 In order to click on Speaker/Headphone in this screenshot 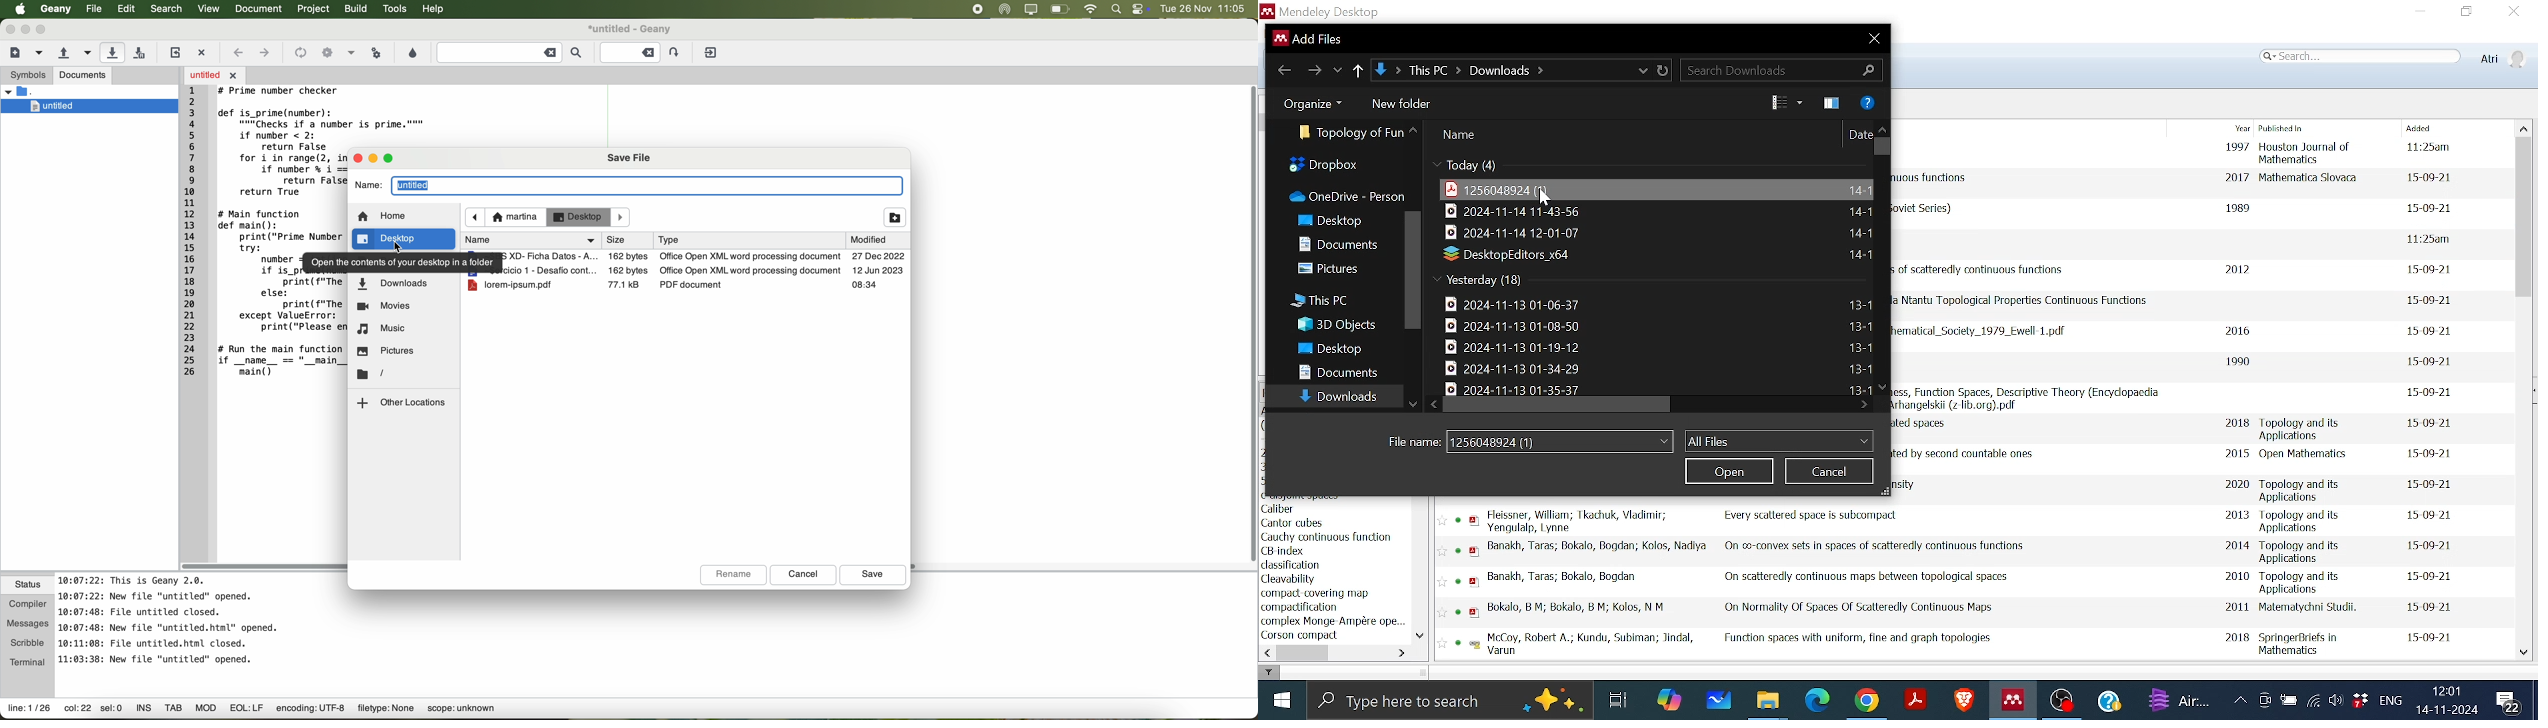, I will do `click(2336, 699)`.